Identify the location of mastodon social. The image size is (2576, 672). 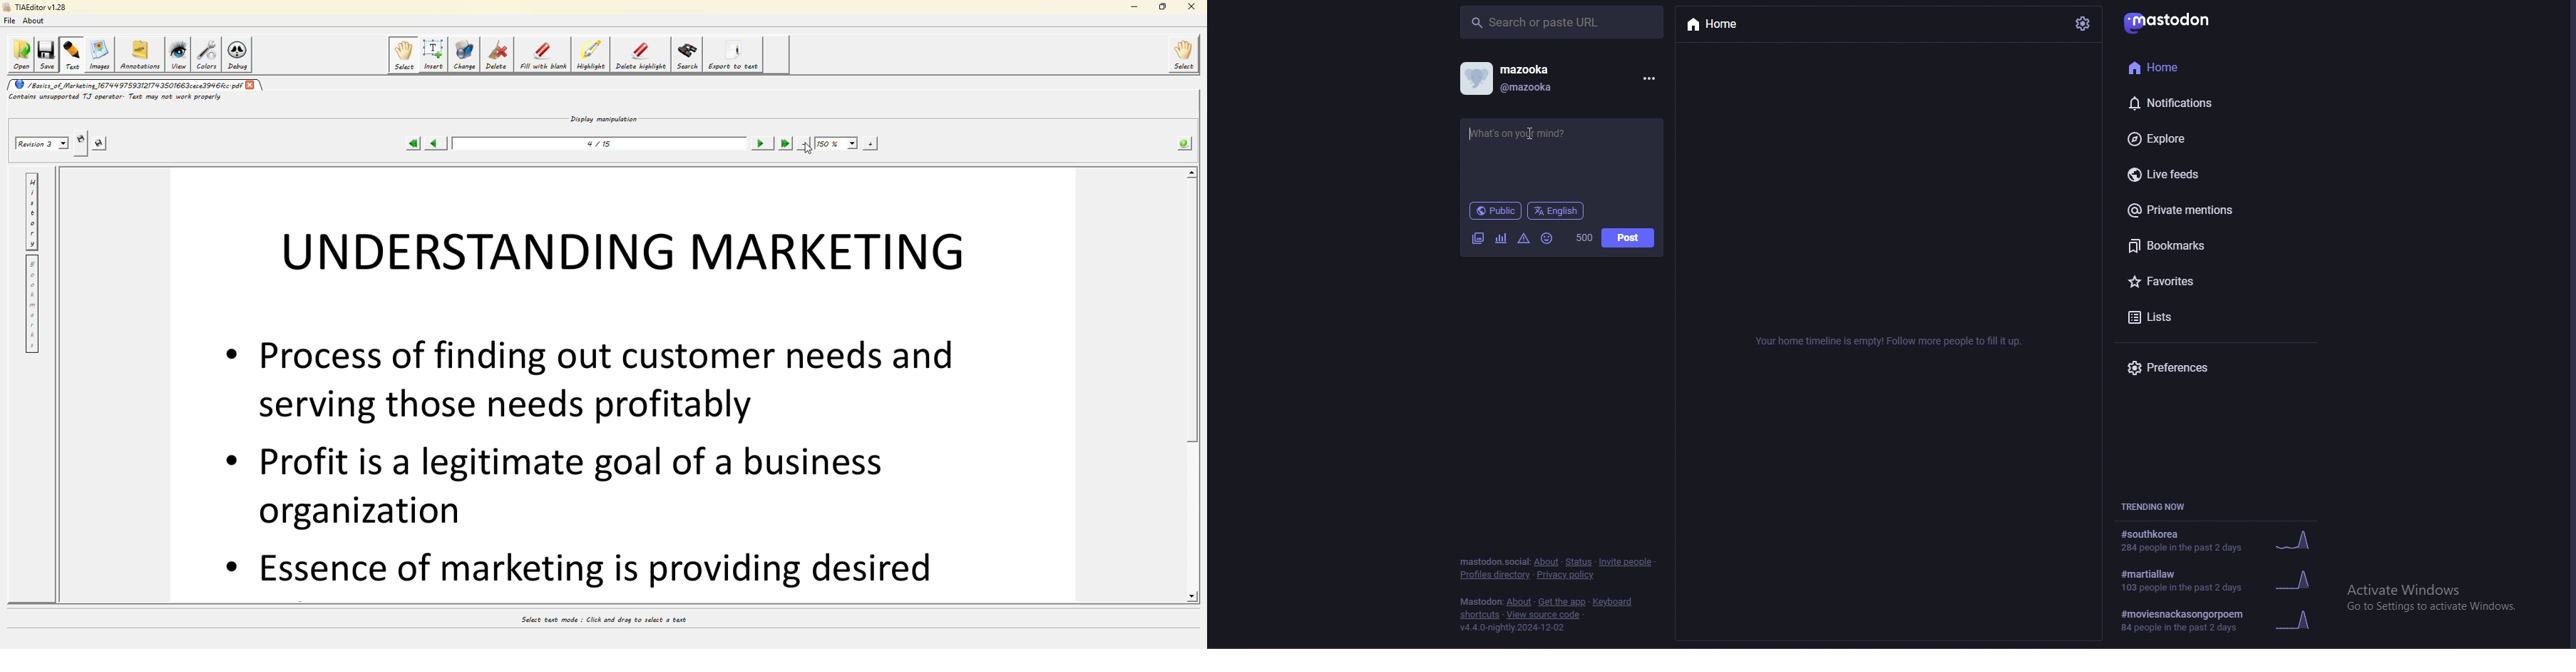
(1493, 561).